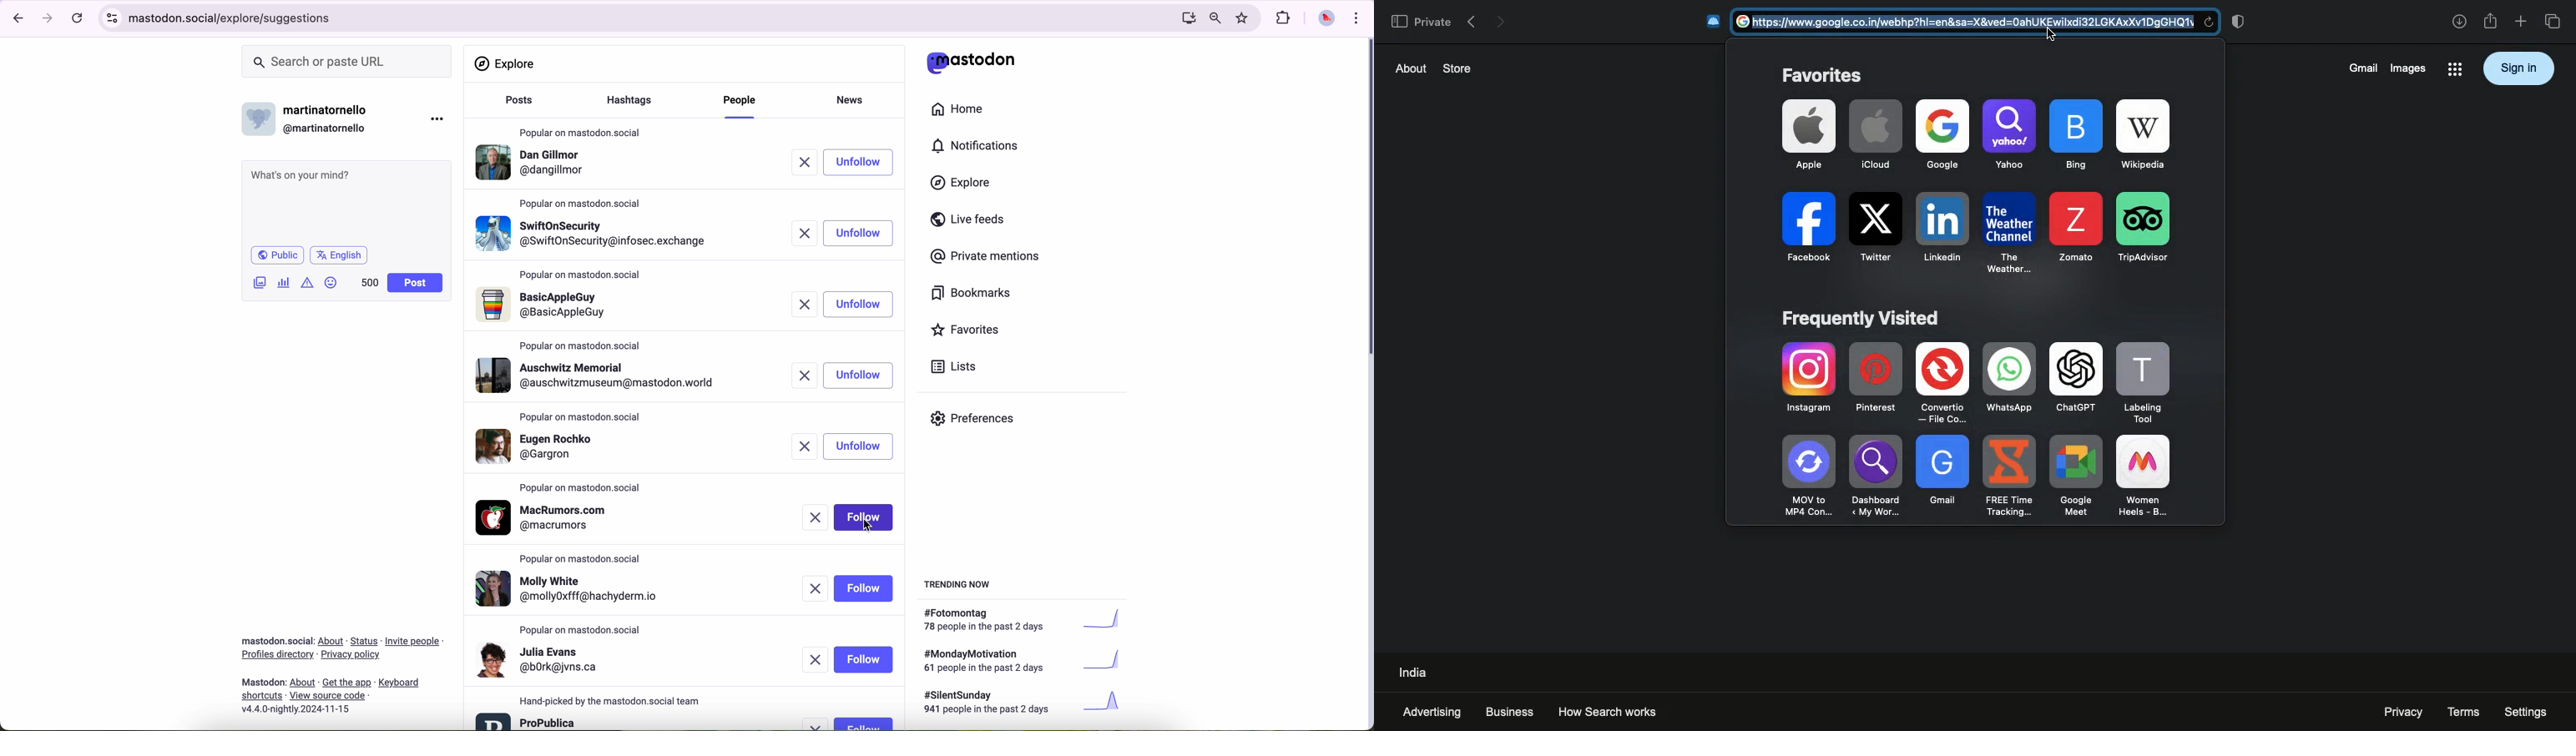 Image resolution: width=2576 pixels, height=756 pixels. Describe the element at coordinates (1862, 319) in the screenshot. I see `frequently visited ` at that location.